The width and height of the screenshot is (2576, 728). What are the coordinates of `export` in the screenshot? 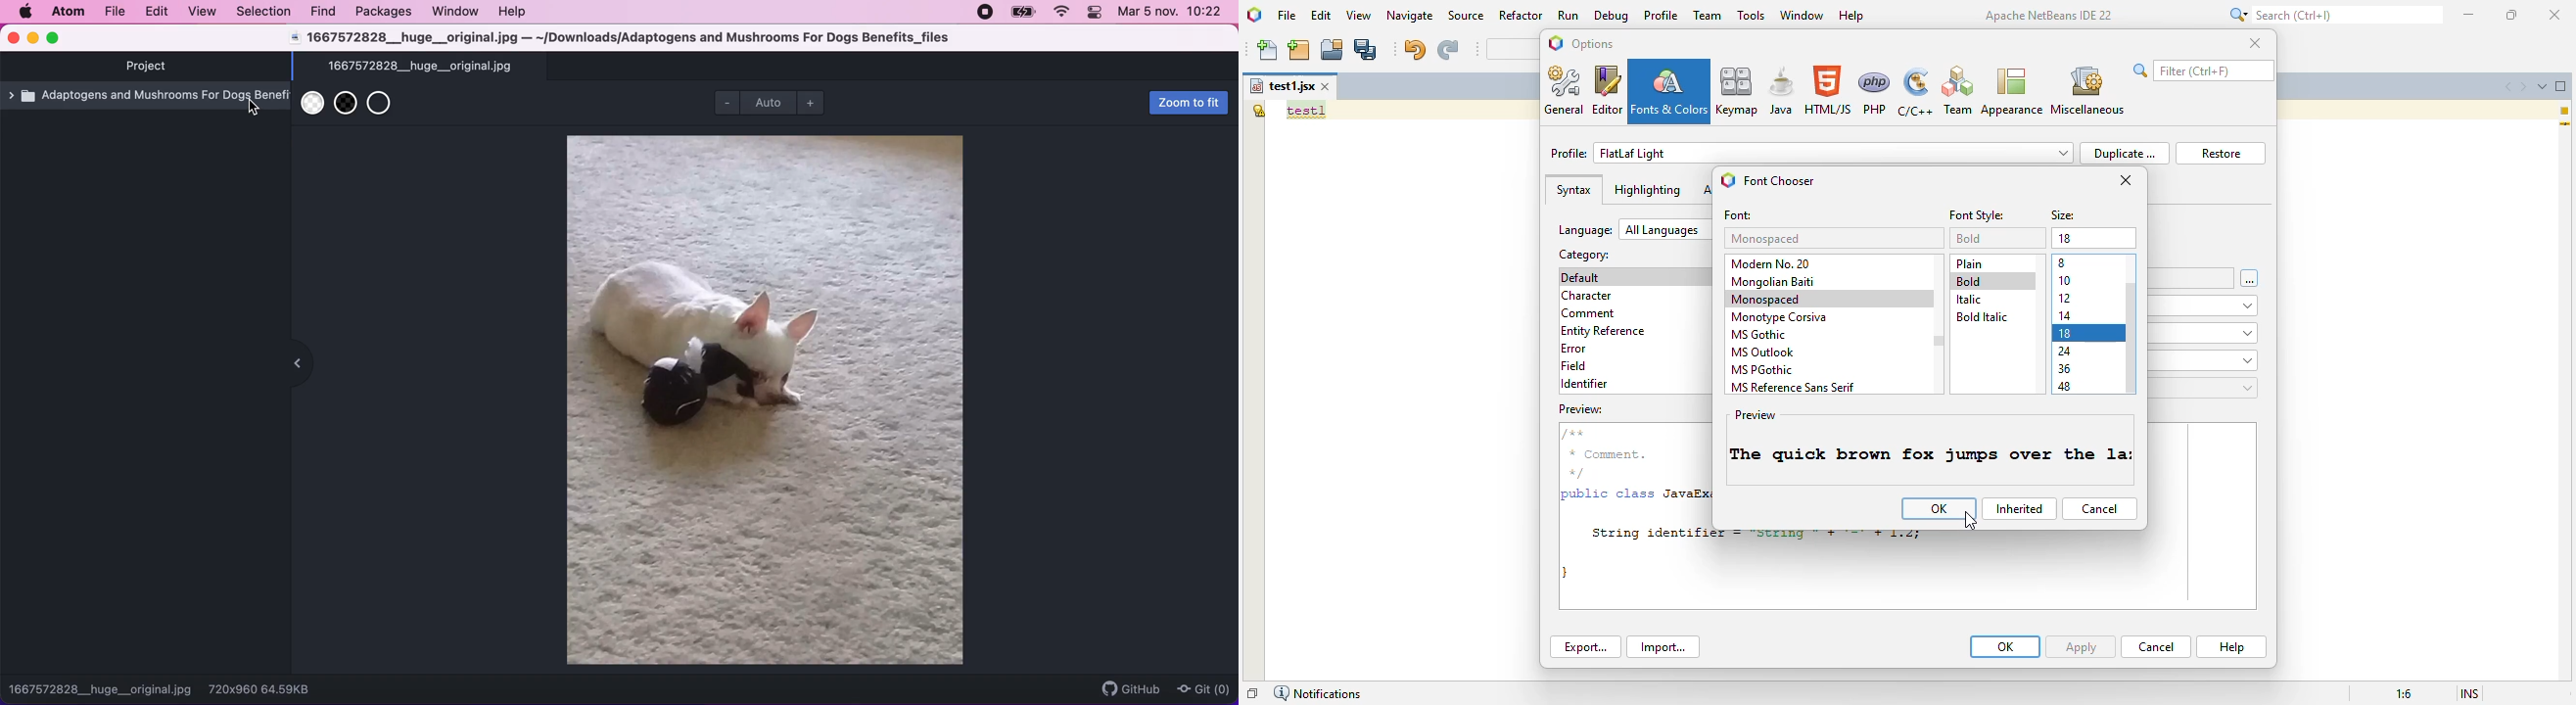 It's located at (1585, 647).